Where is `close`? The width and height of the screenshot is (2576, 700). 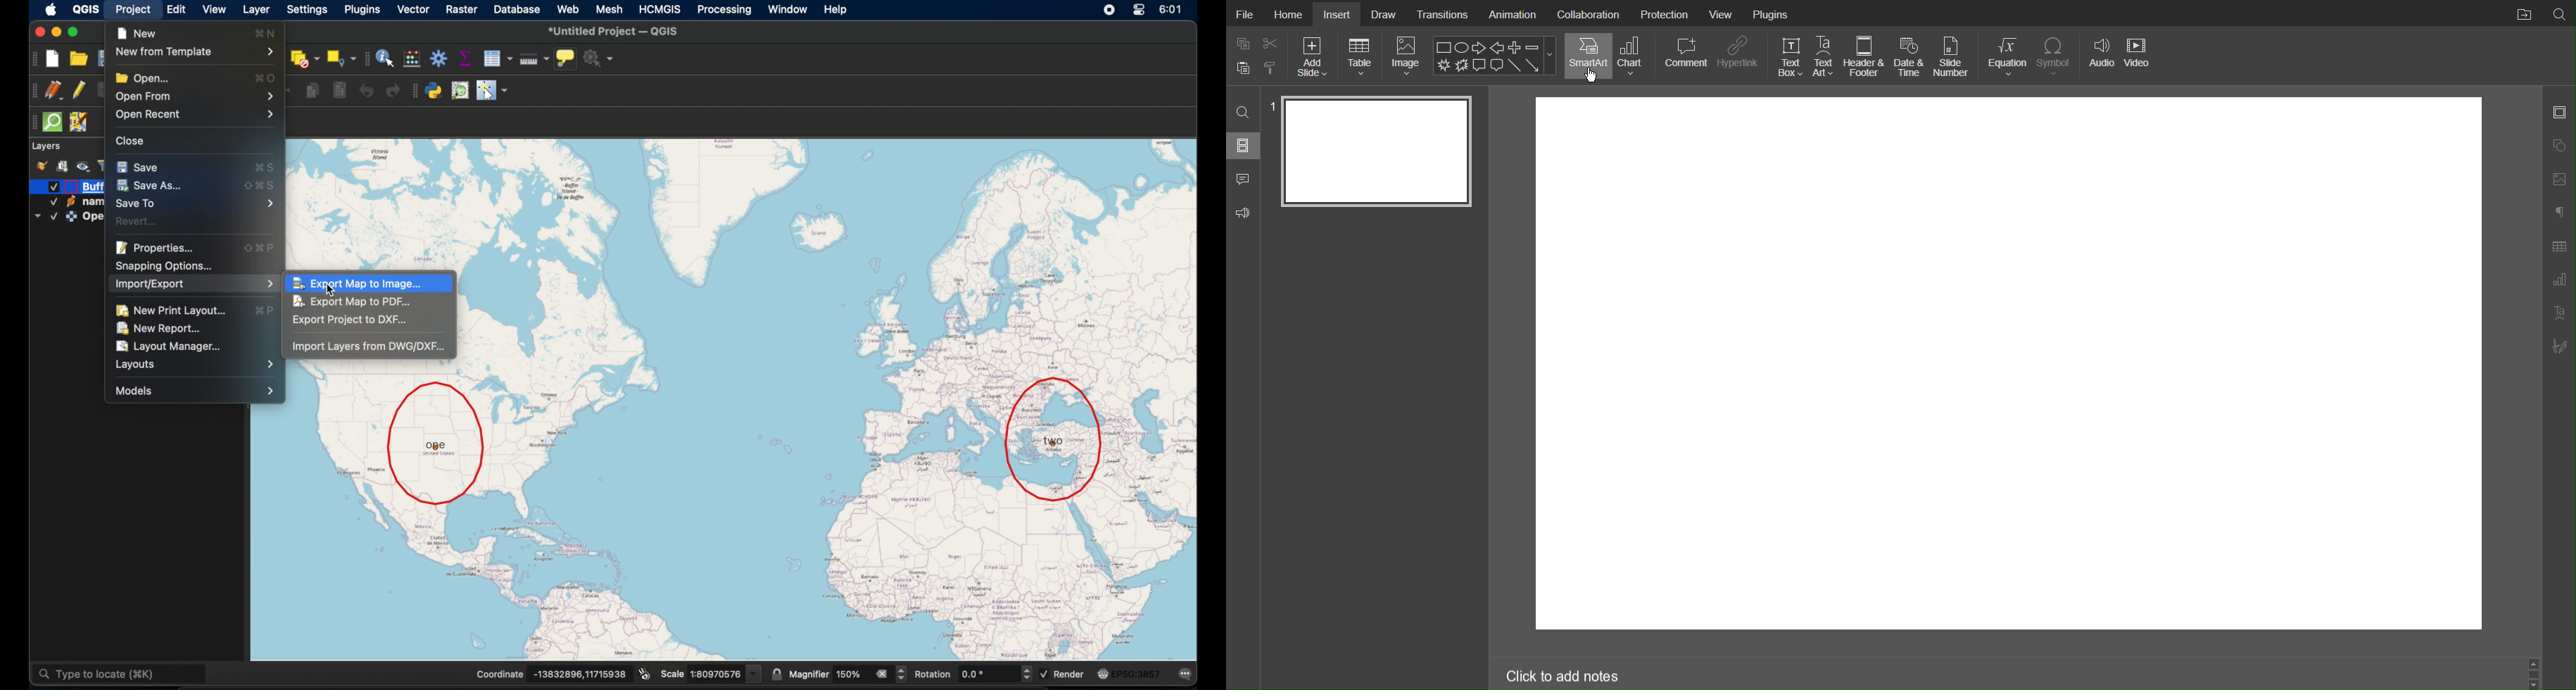
close is located at coordinates (38, 31).